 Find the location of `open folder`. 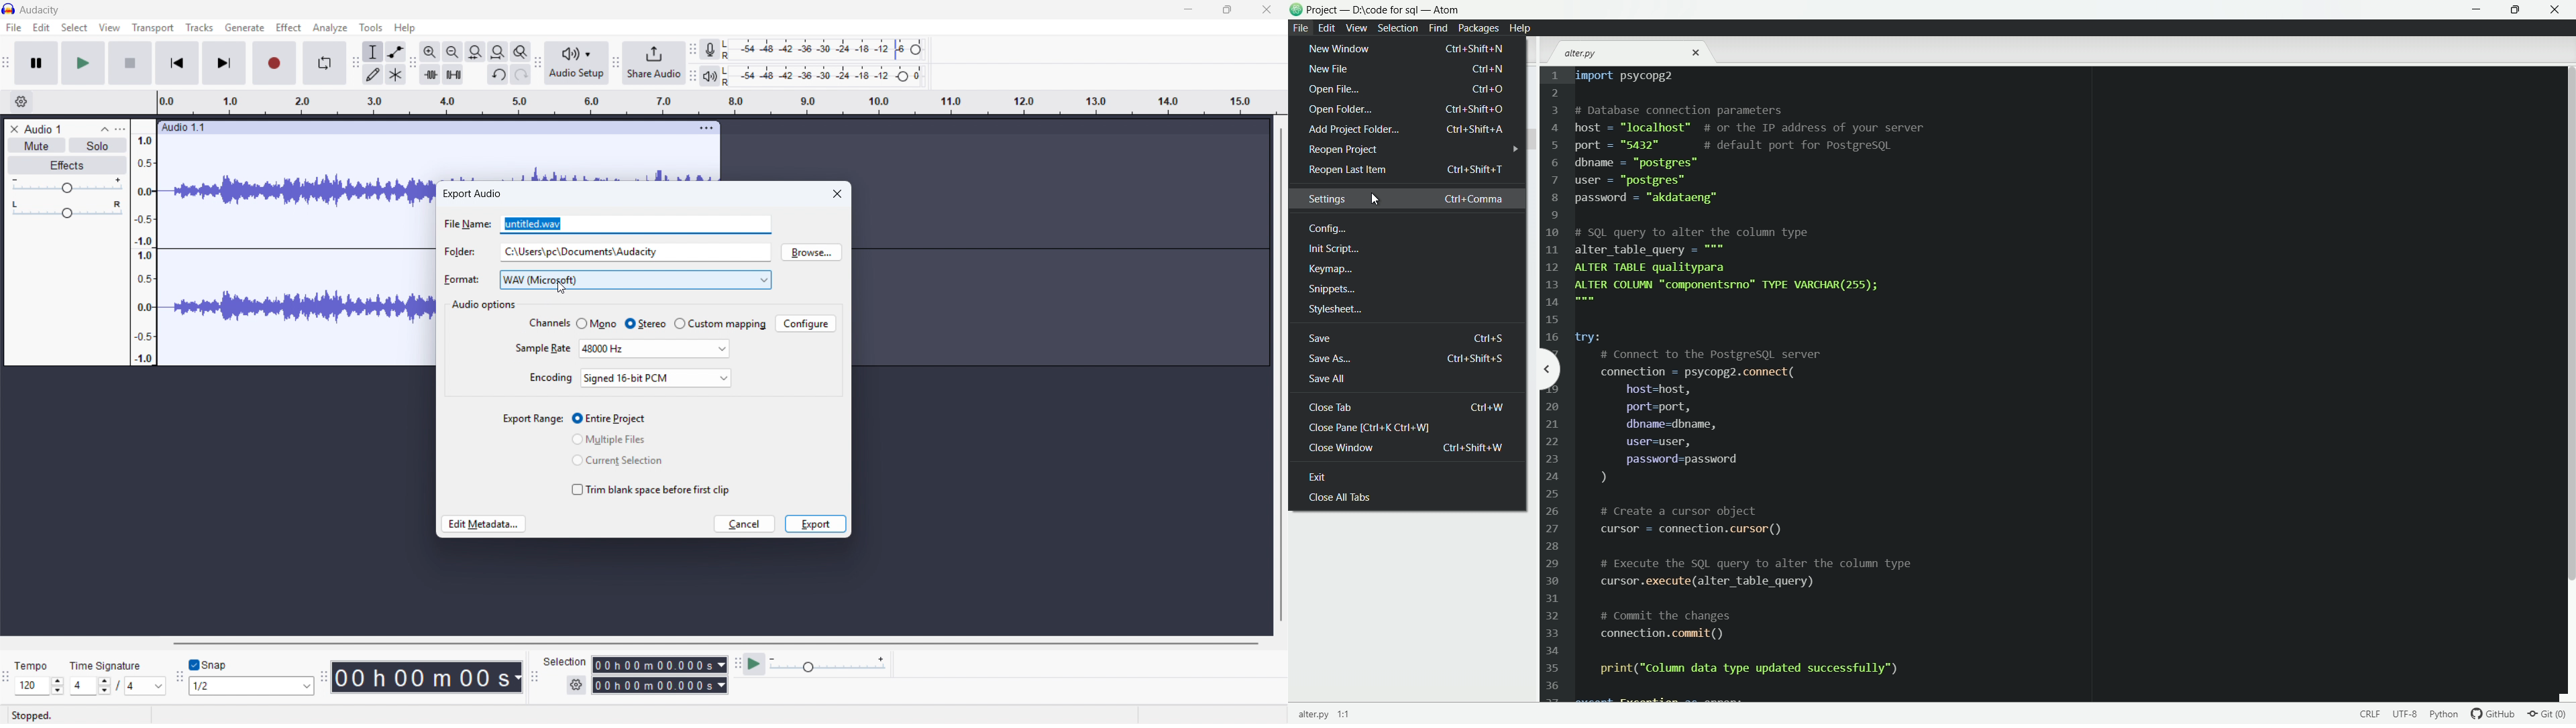

open folder is located at coordinates (1406, 109).